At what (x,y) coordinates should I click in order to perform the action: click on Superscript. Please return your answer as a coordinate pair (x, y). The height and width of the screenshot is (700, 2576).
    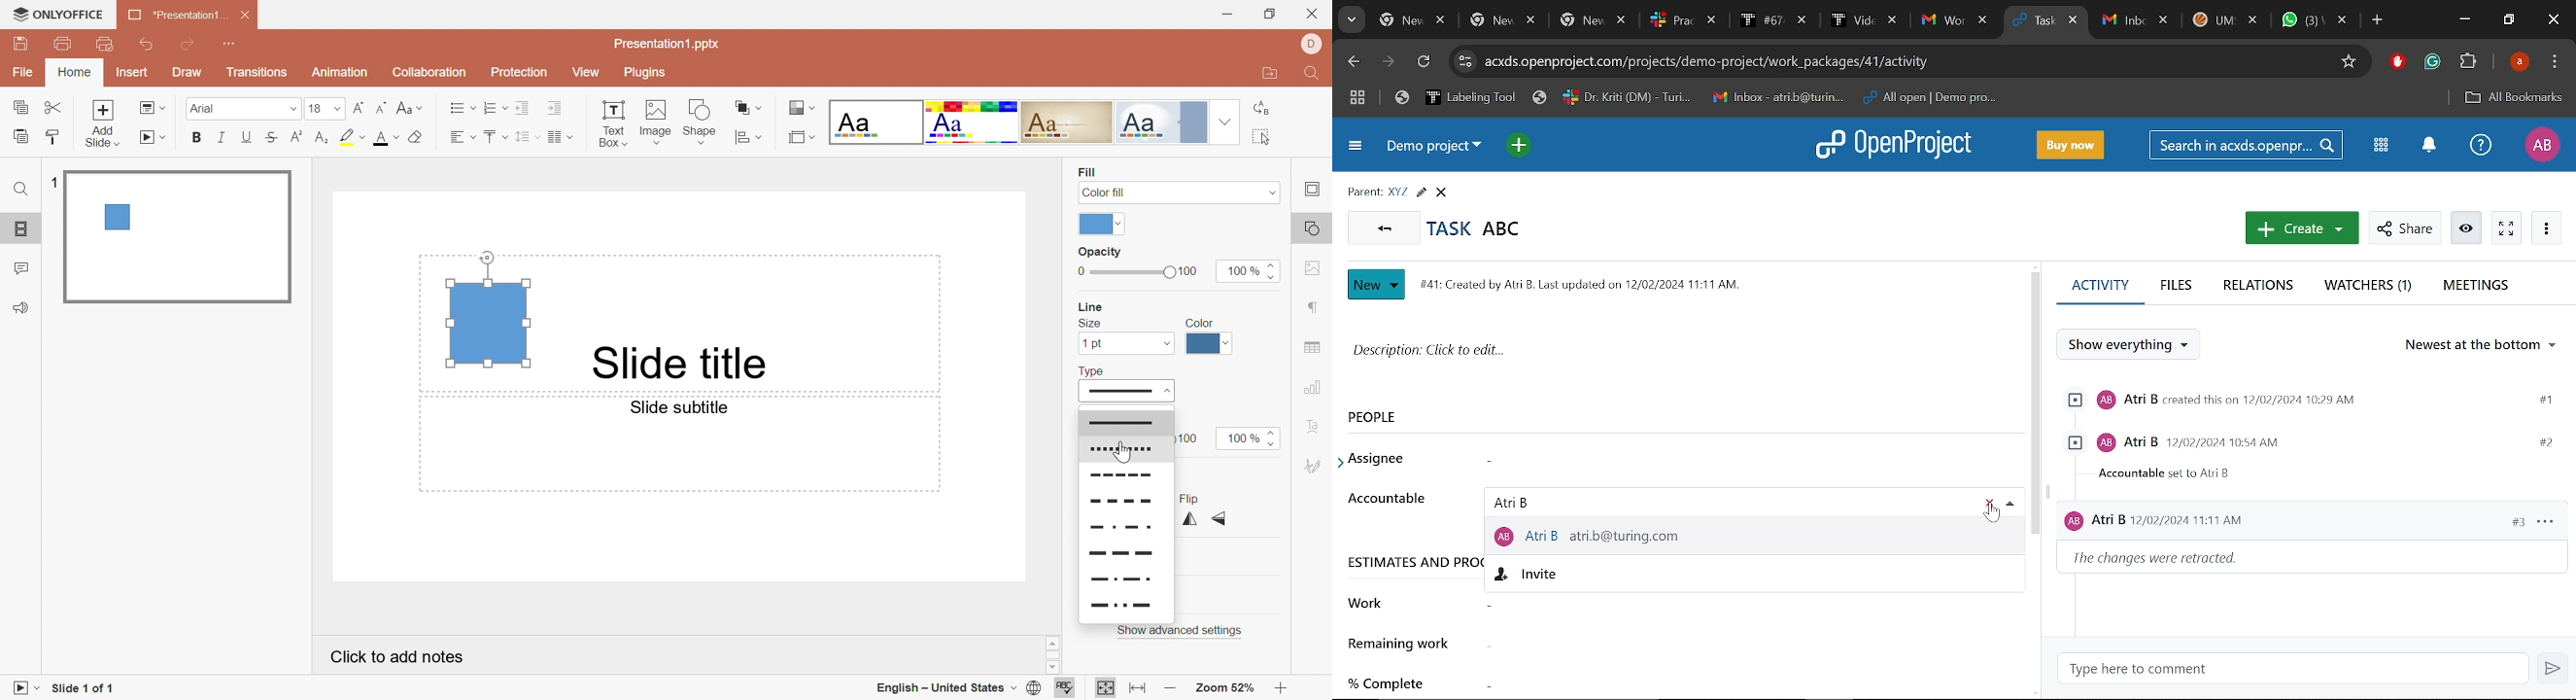
    Looking at the image, I should click on (297, 137).